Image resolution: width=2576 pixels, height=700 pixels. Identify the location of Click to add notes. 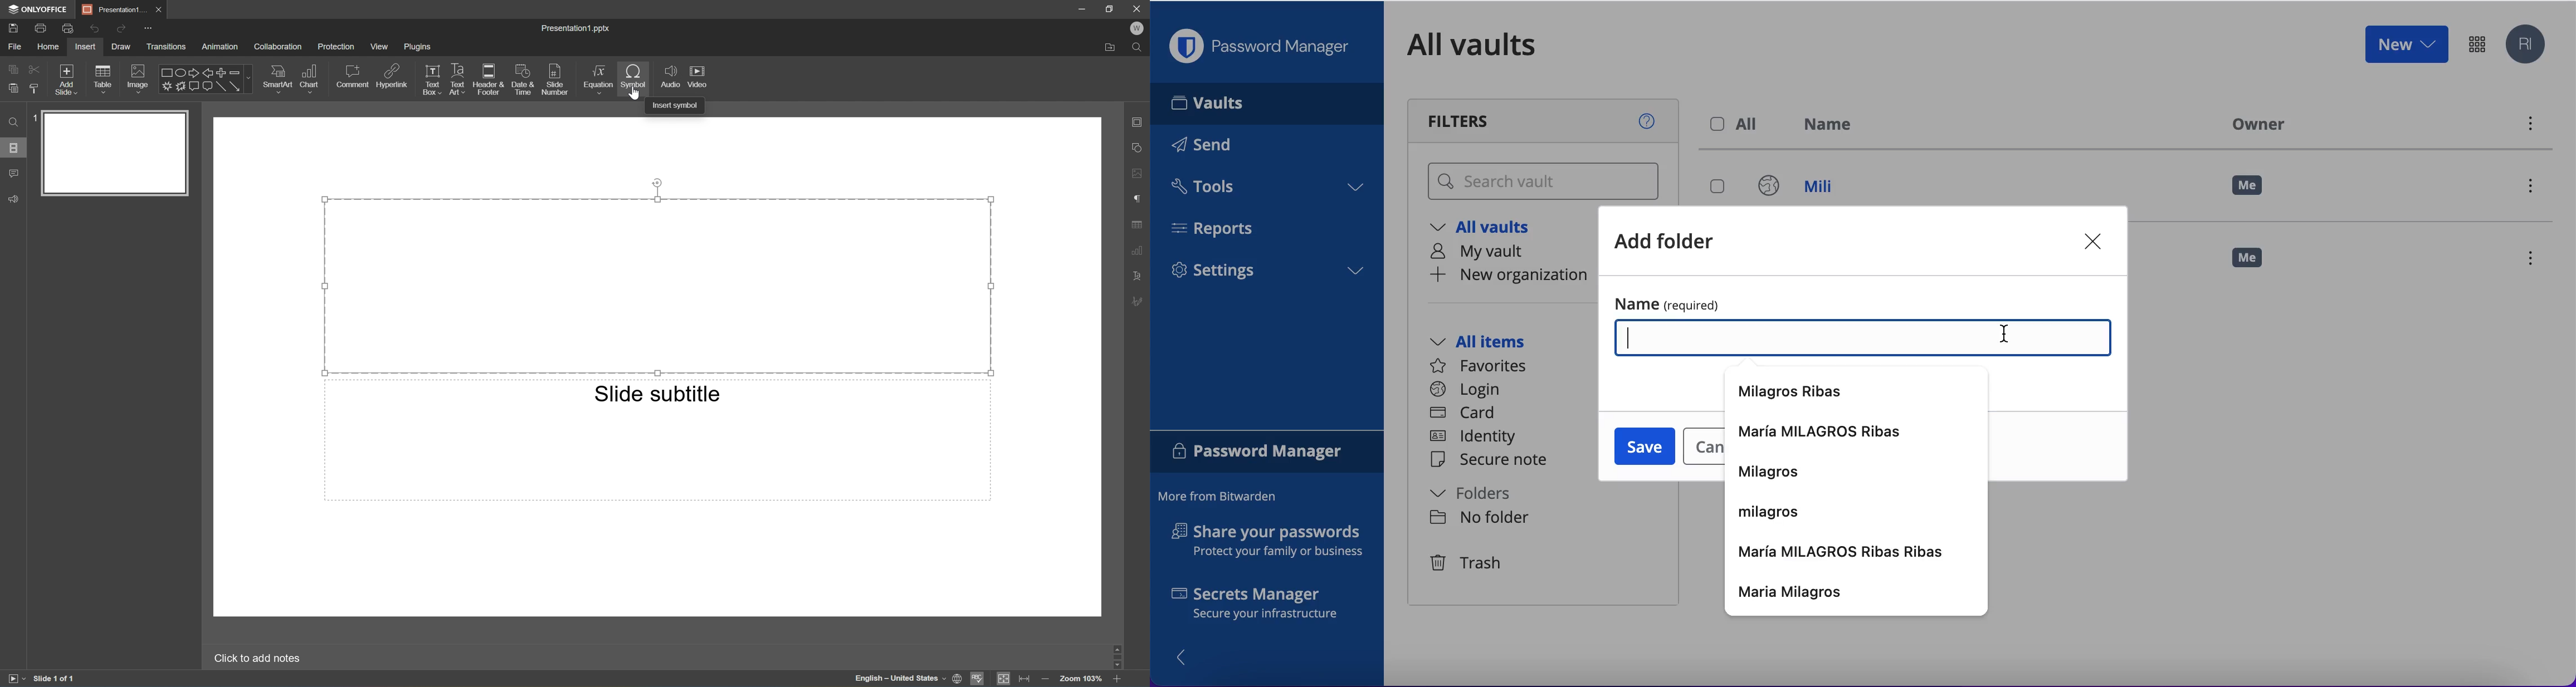
(257, 656).